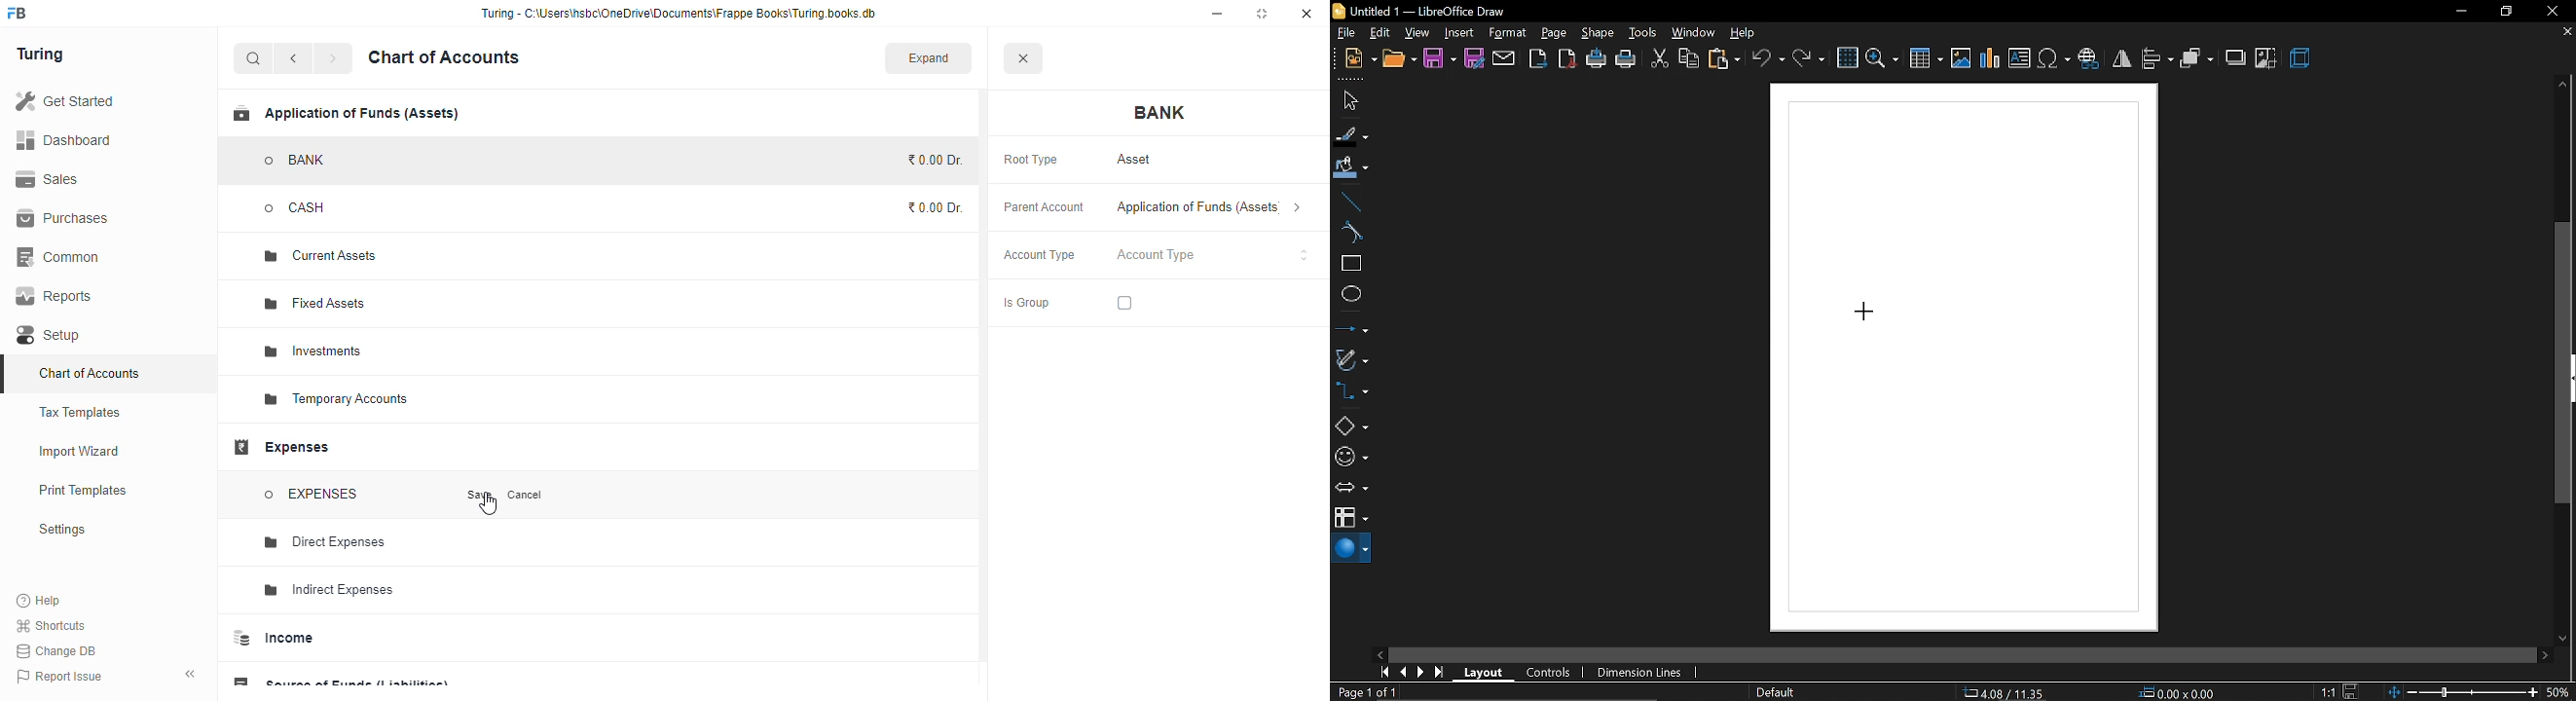  I want to click on shortcuts, so click(52, 625).